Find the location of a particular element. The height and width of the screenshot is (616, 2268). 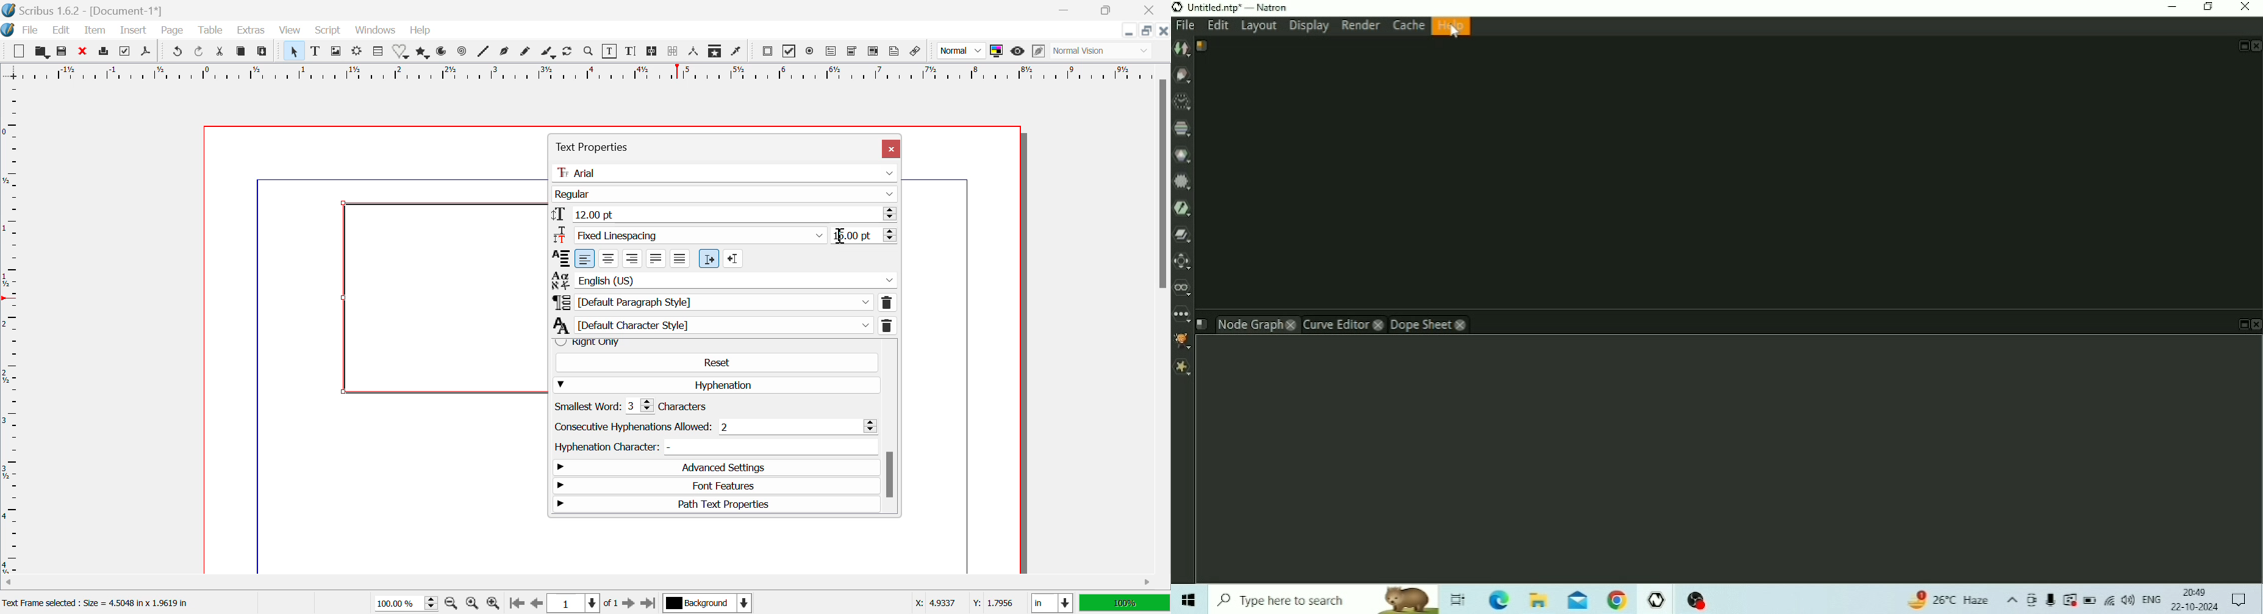

Polygons is located at coordinates (422, 54).